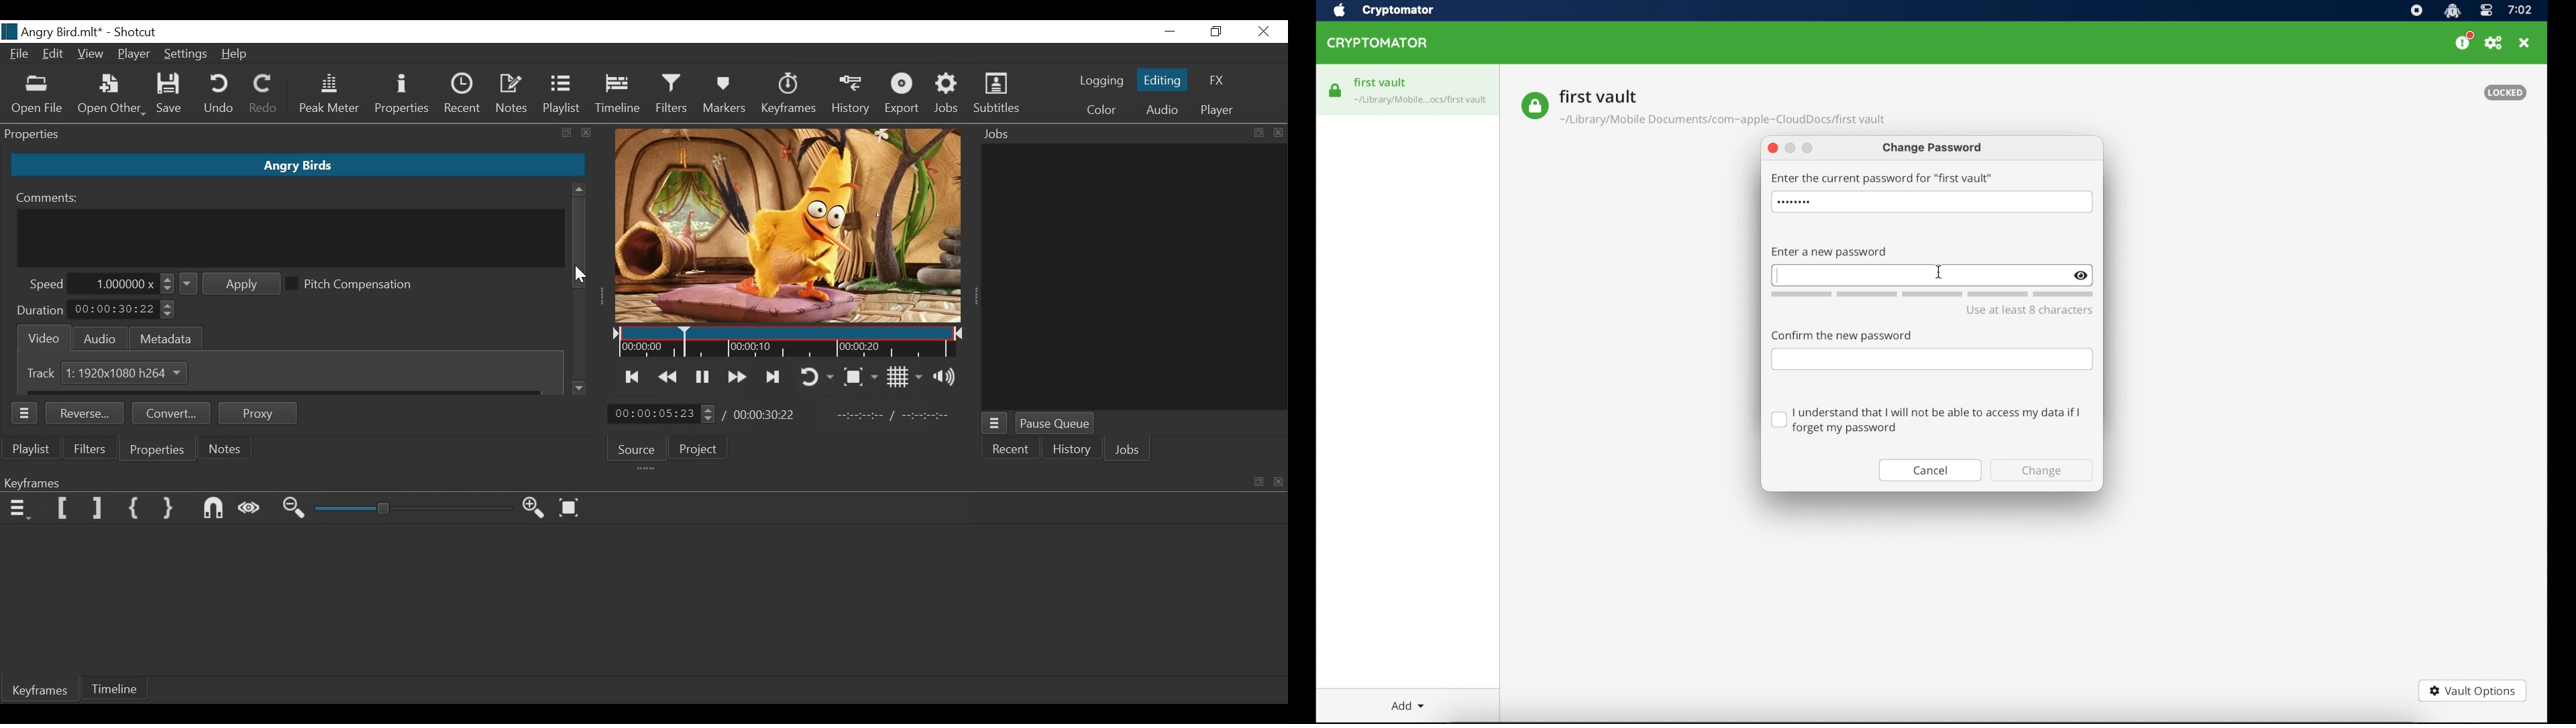 This screenshot has width=2576, height=728. What do you see at coordinates (1794, 202) in the screenshot?
I see `hidden password` at bounding box center [1794, 202].